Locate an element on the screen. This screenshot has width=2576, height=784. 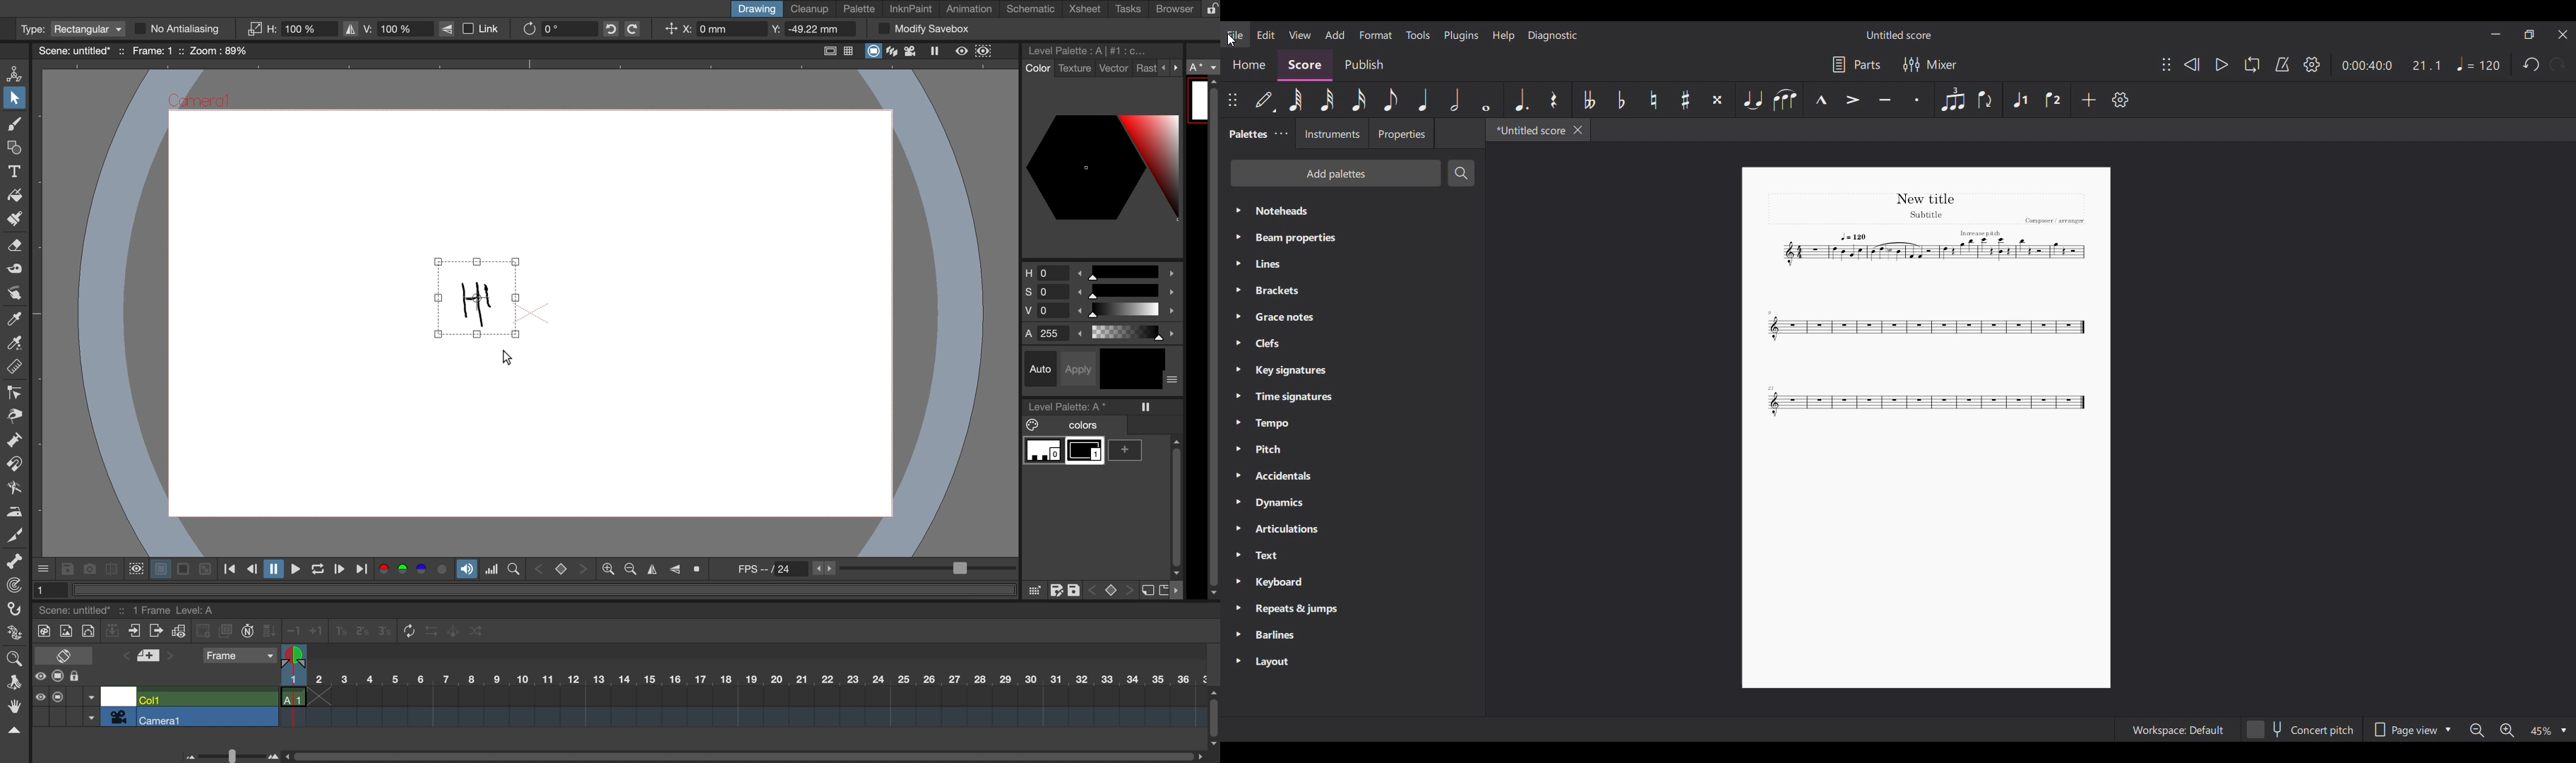
Default is located at coordinates (1265, 100).